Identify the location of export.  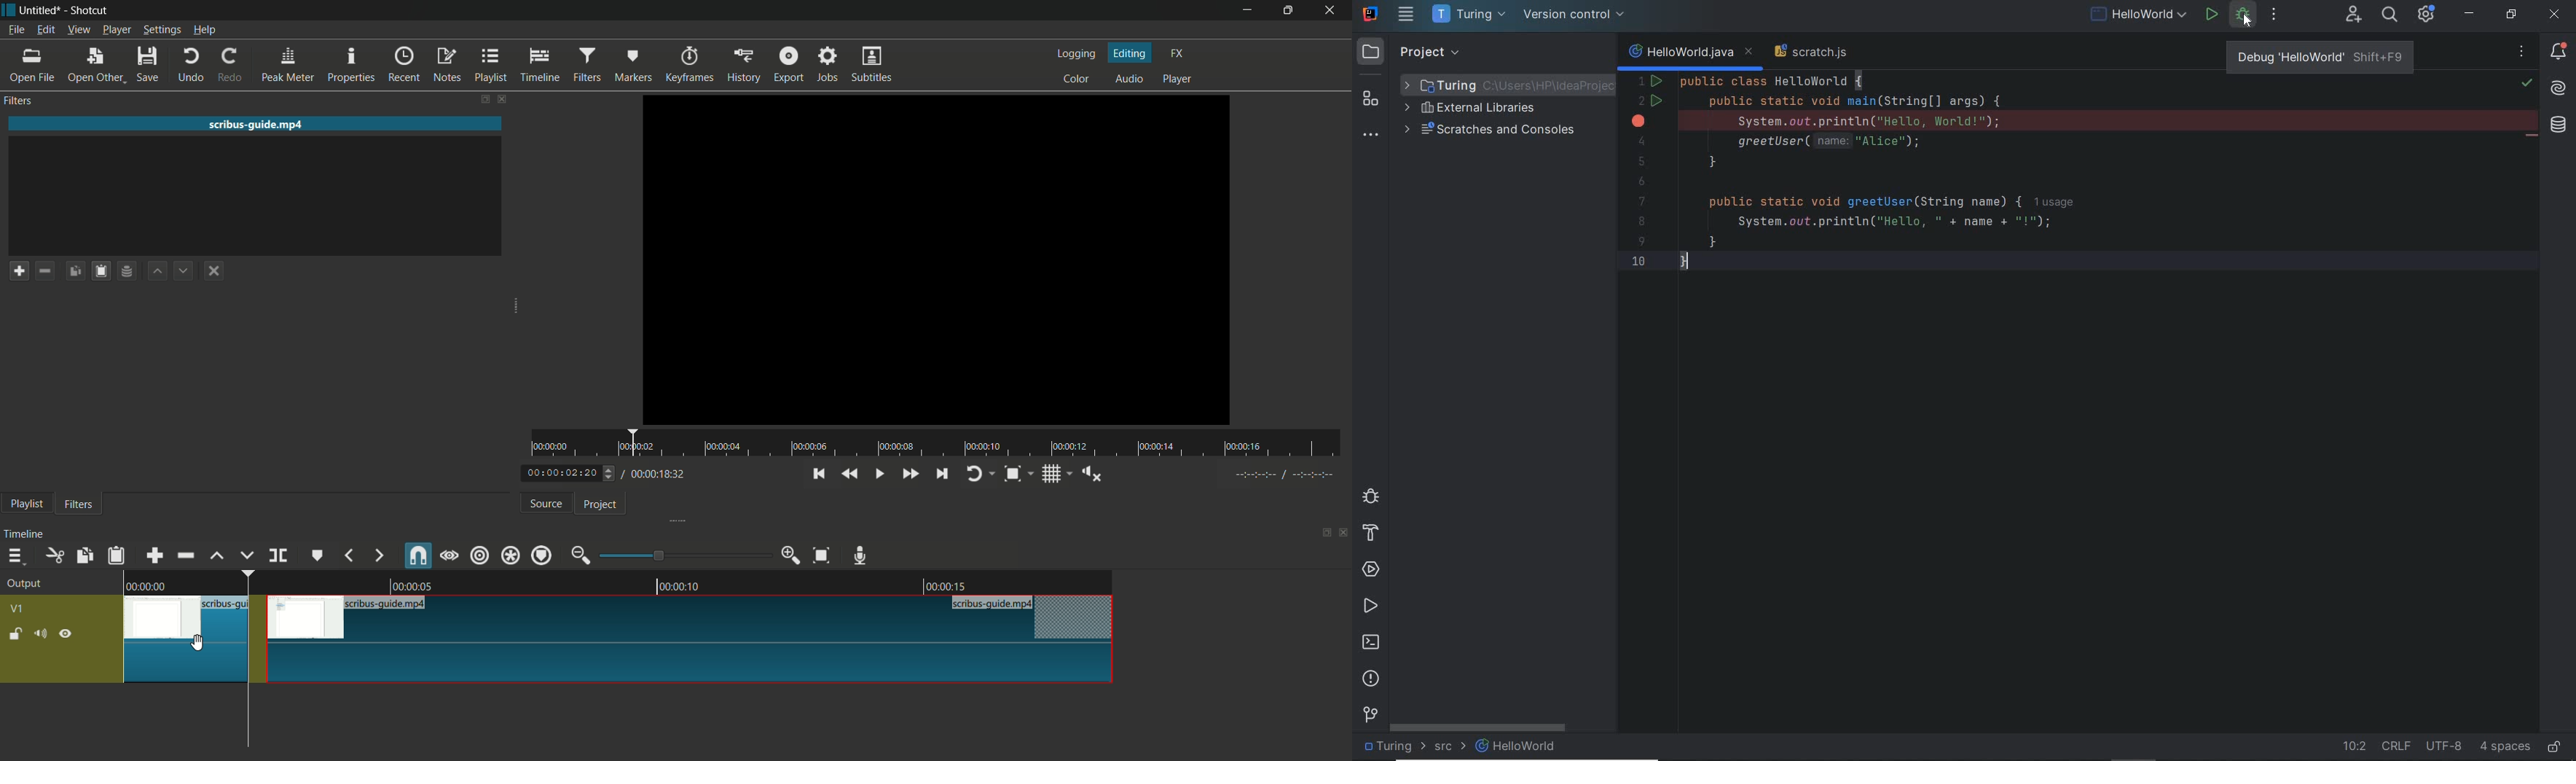
(789, 66).